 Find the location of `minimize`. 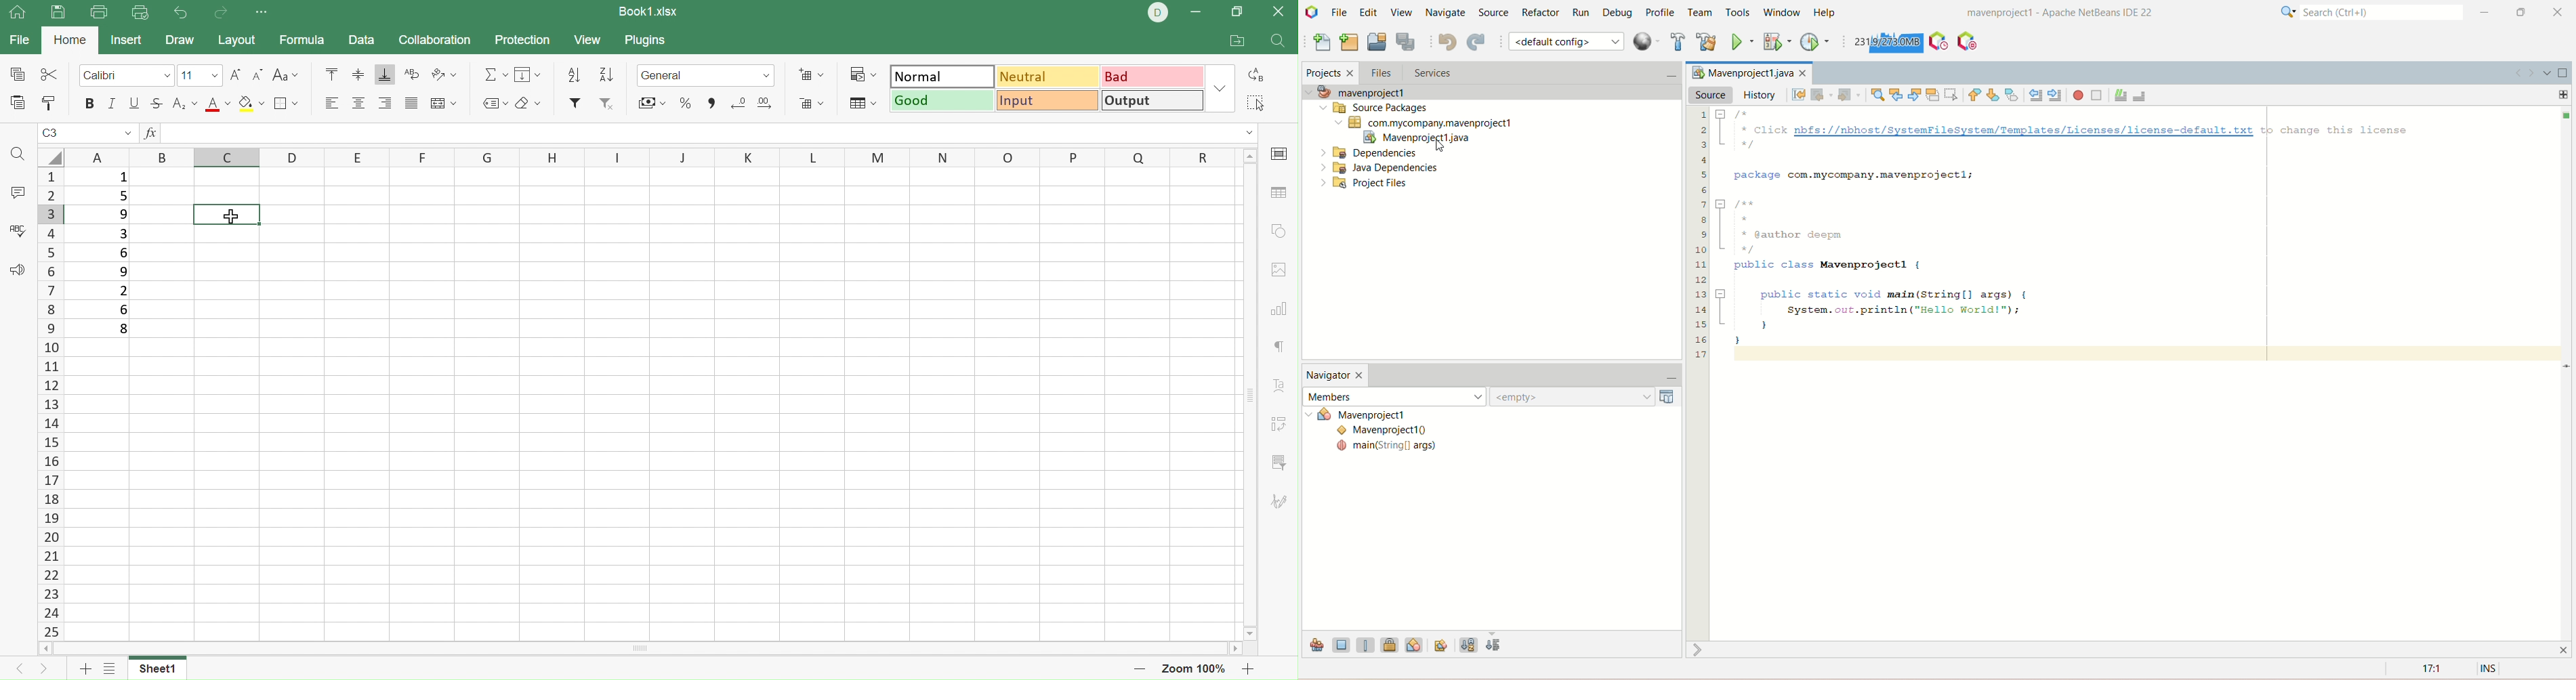

minimize is located at coordinates (2485, 12).